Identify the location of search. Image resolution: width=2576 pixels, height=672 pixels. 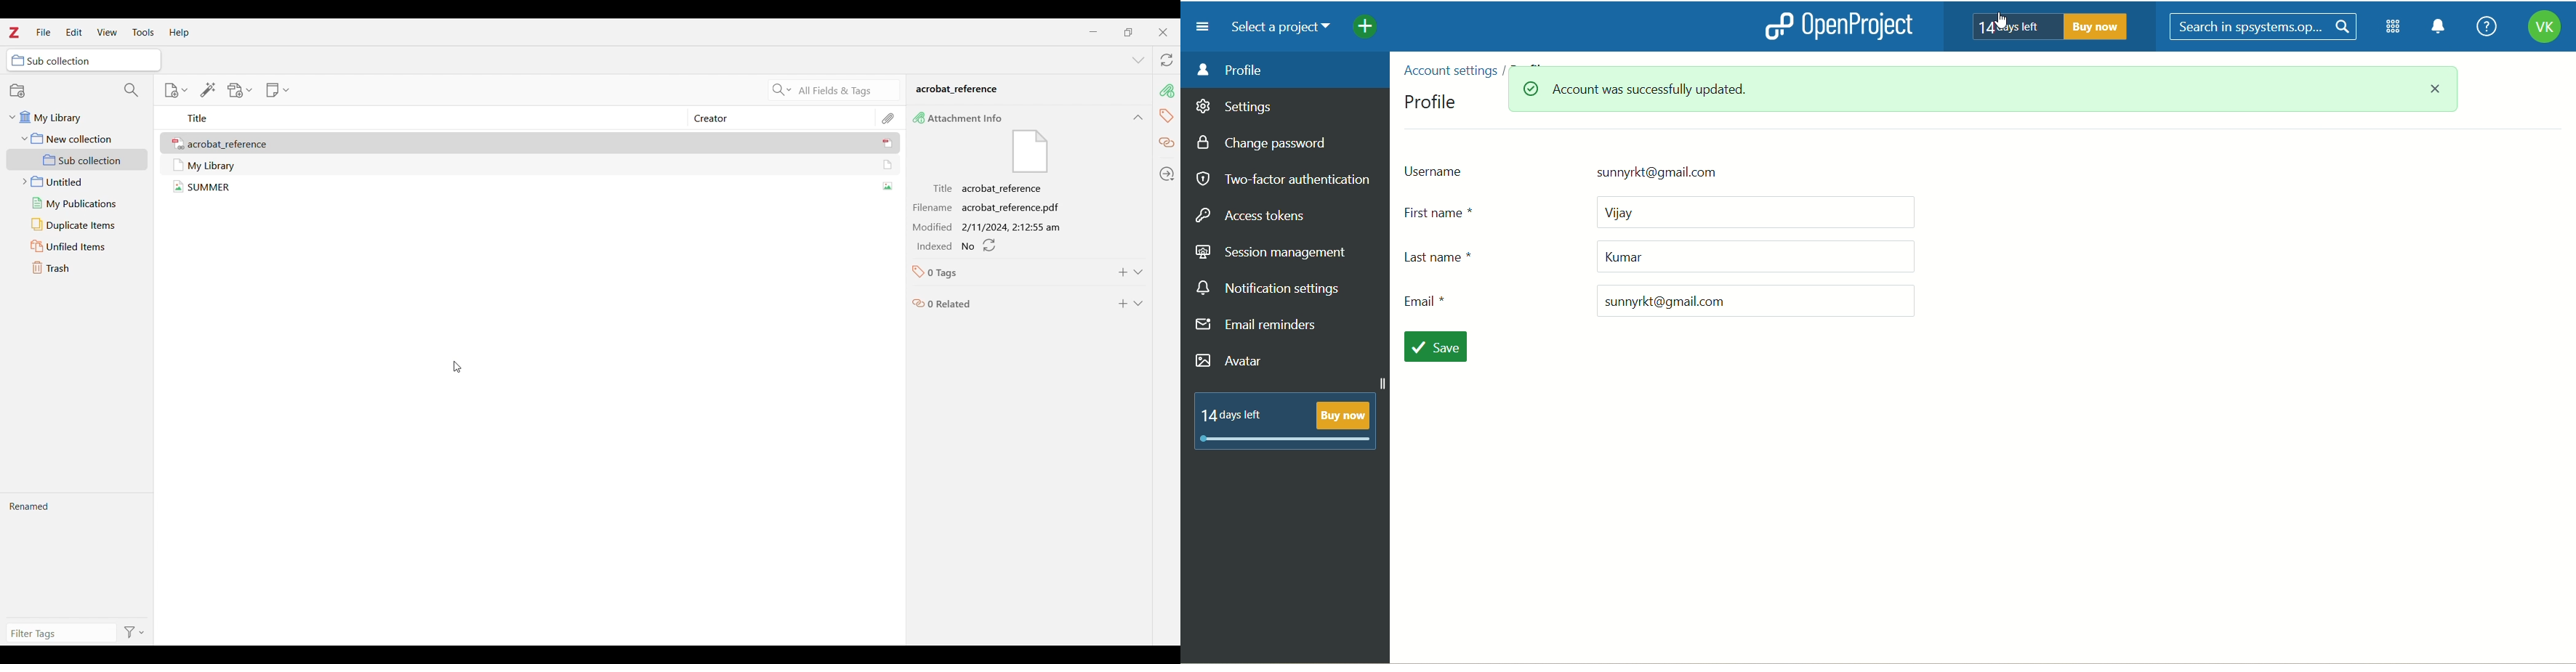
(2264, 27).